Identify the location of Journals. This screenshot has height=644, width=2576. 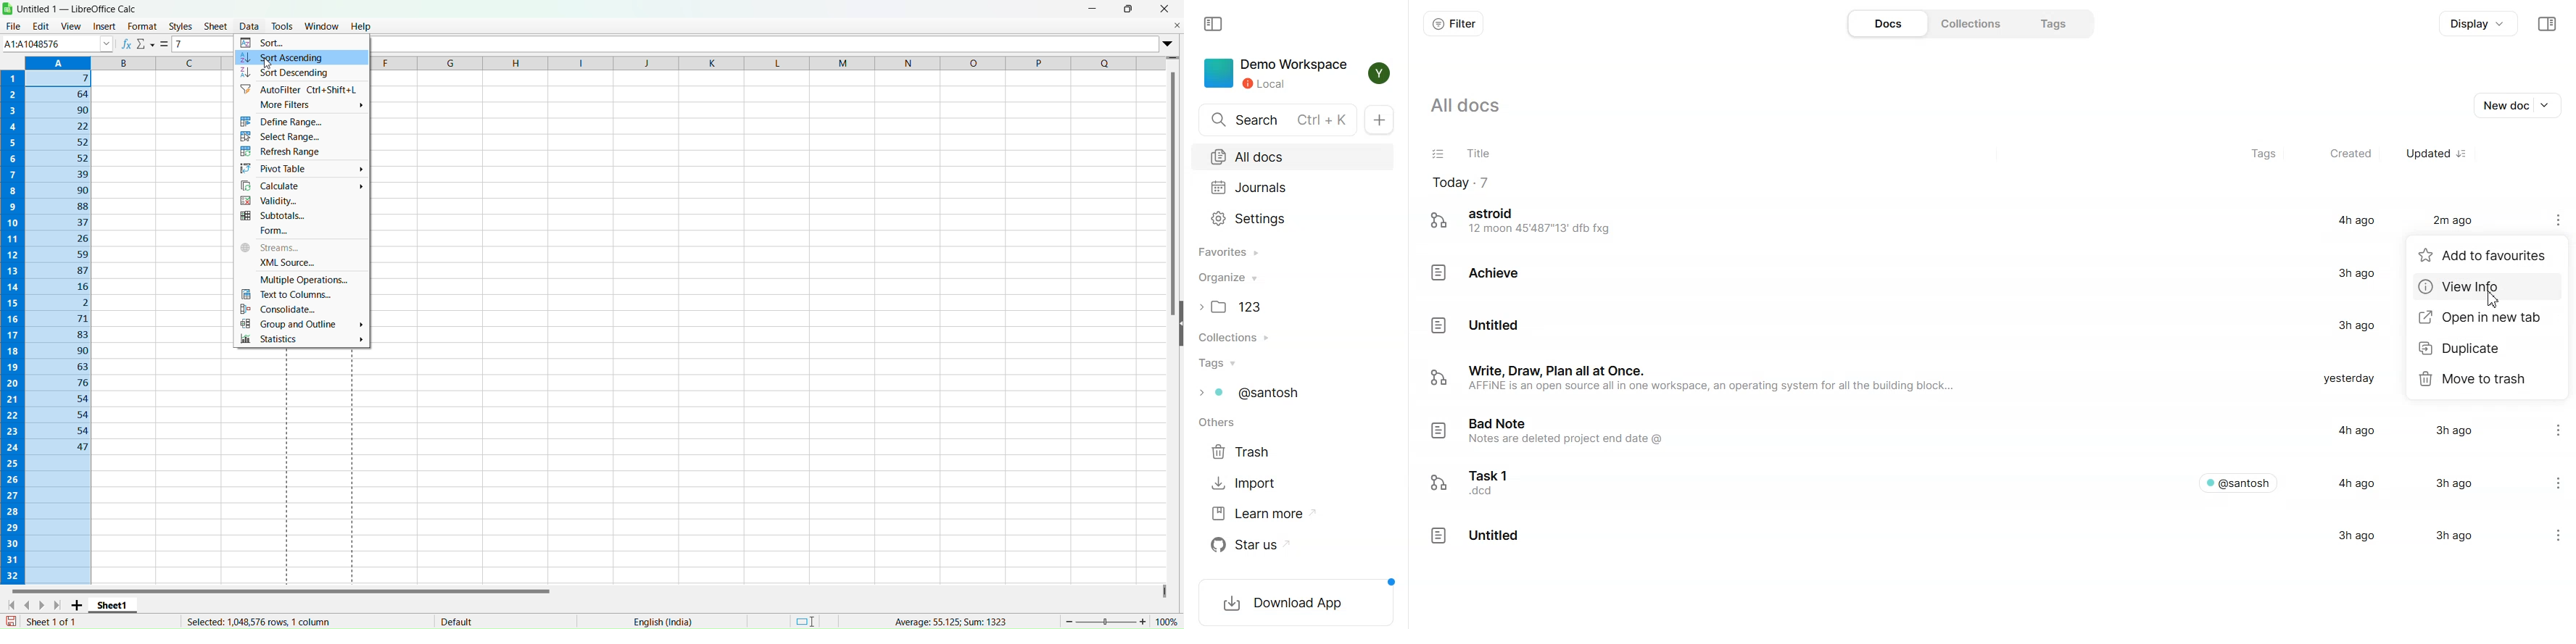
(1294, 188).